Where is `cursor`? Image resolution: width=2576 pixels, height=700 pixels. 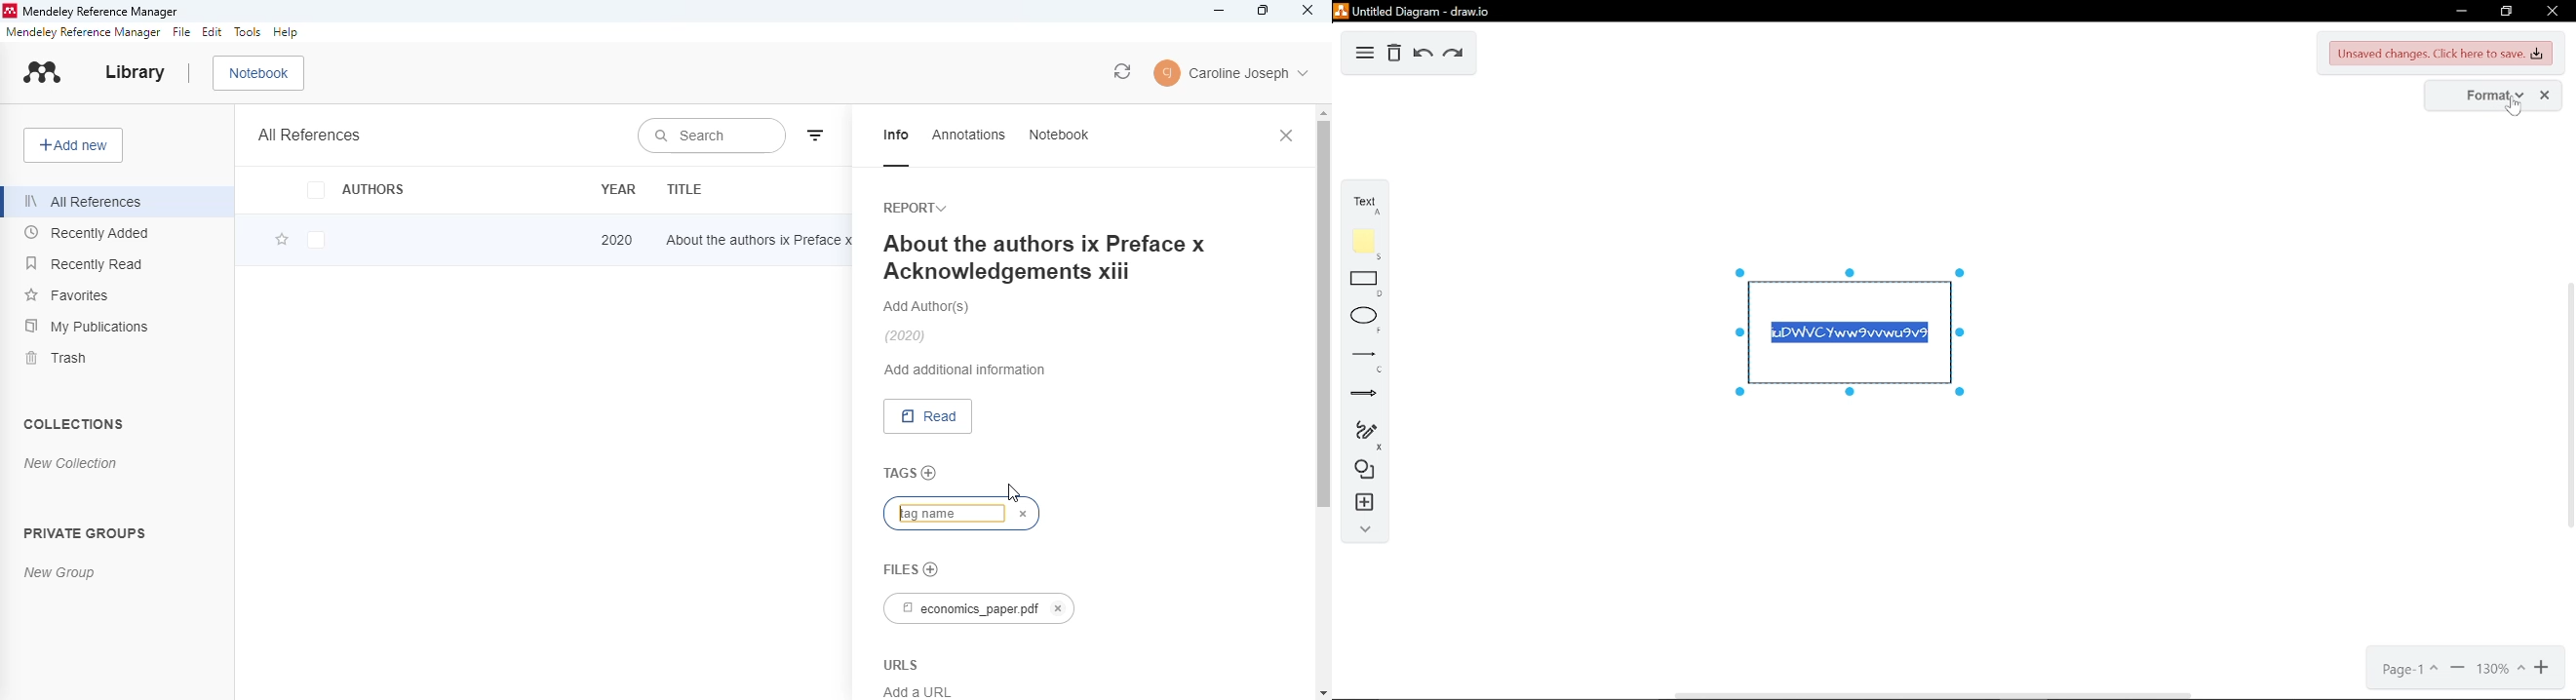
cursor is located at coordinates (1005, 492).